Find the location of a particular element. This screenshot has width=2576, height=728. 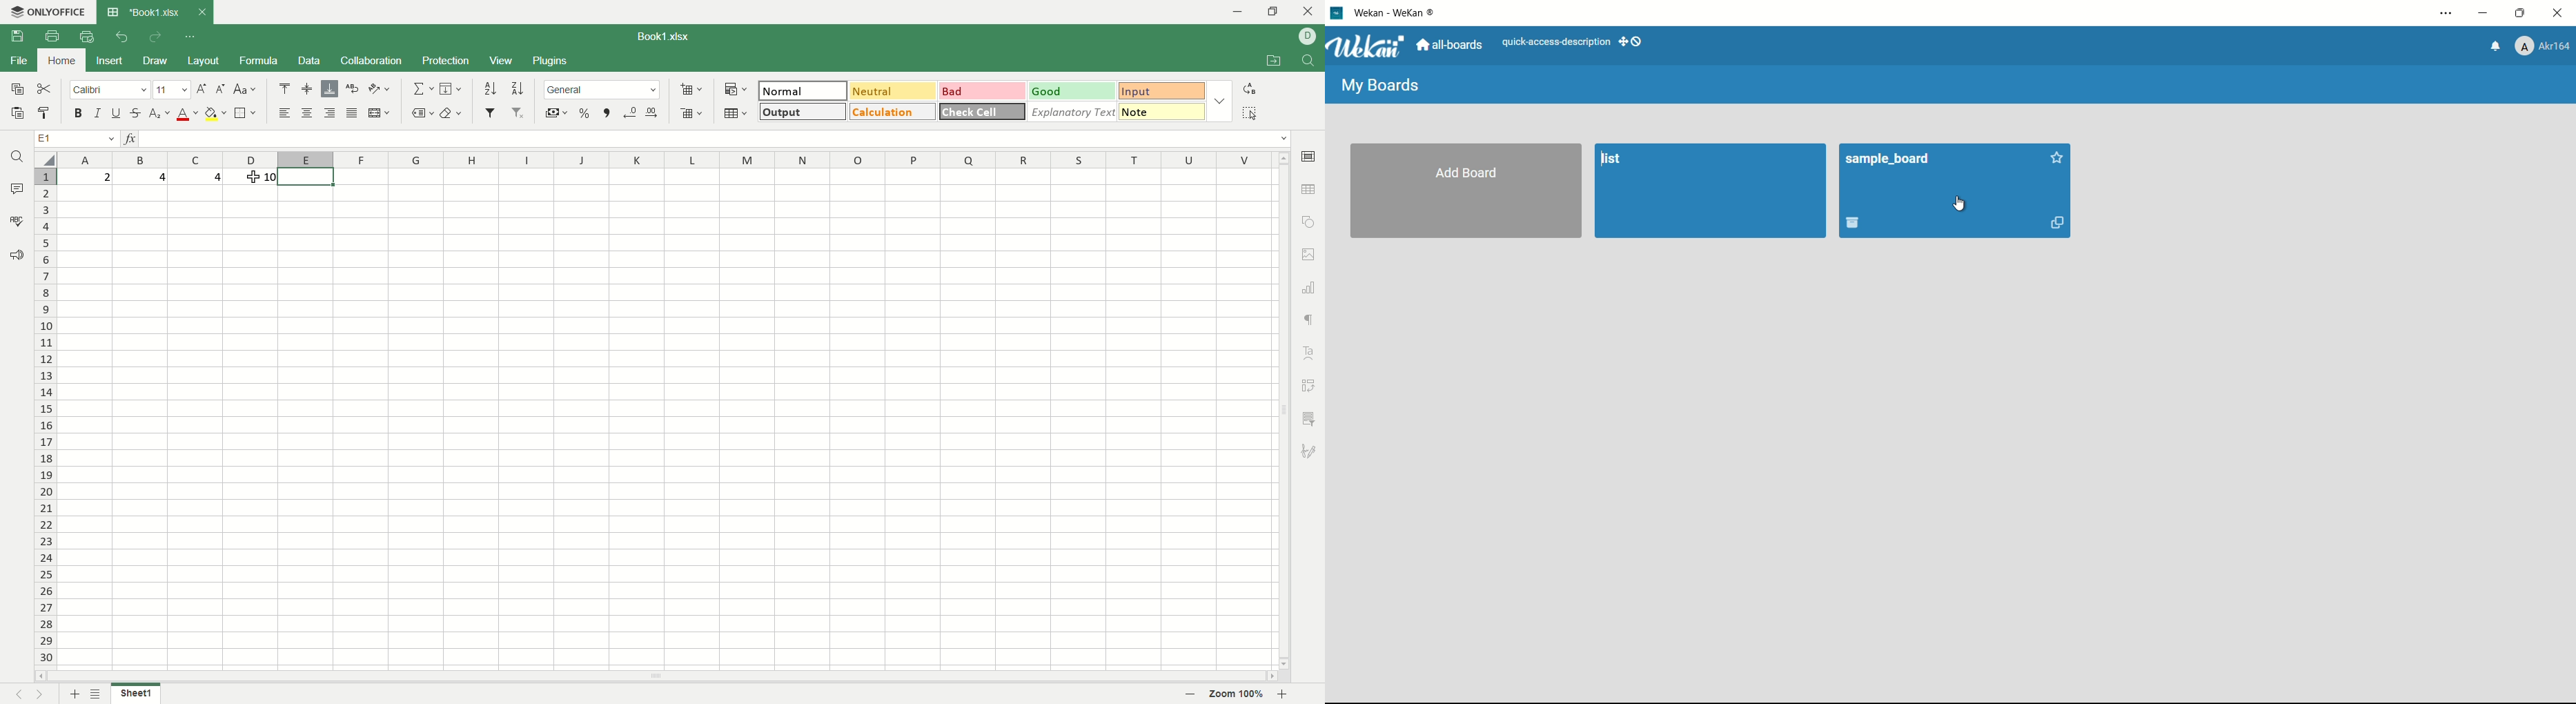

feedback and support is located at coordinates (14, 255).